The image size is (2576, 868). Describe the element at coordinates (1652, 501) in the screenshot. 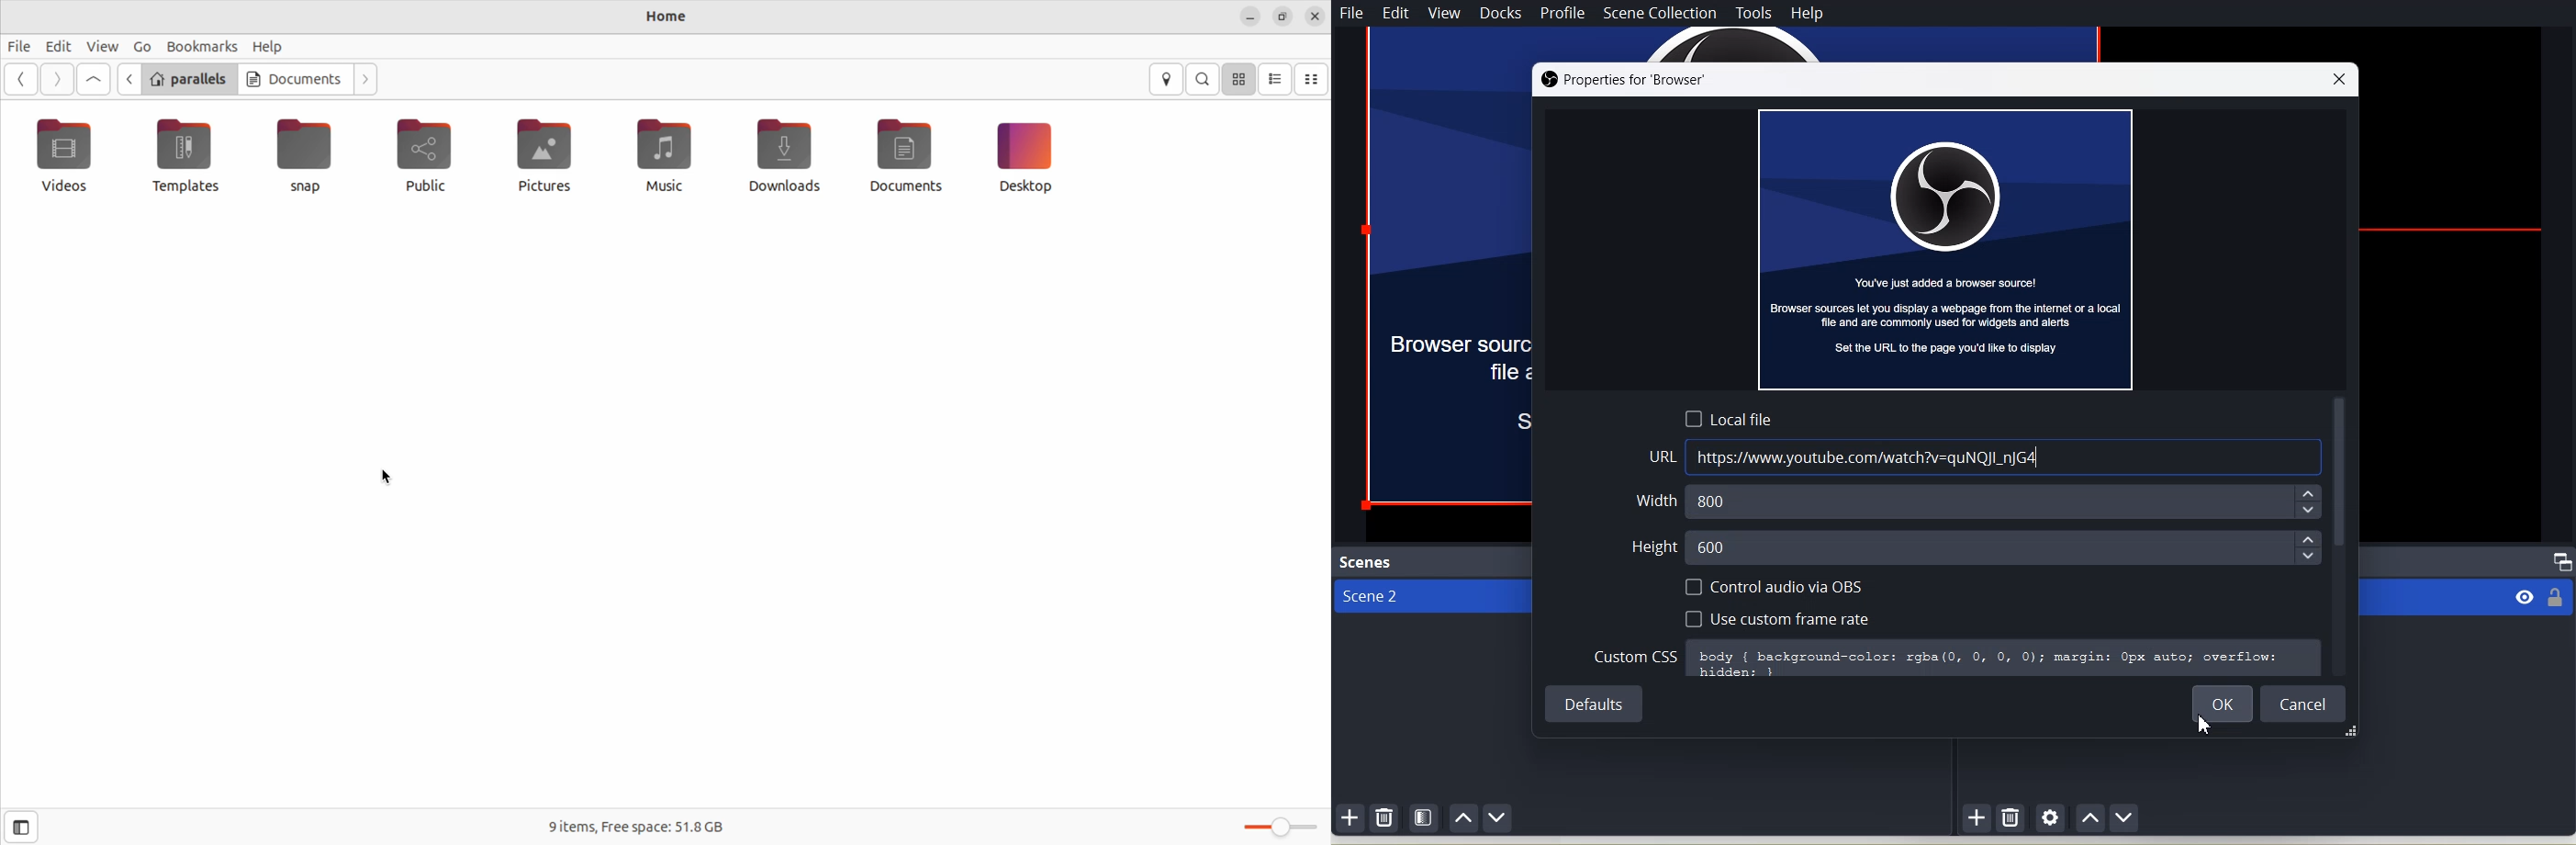

I see `Width` at that location.